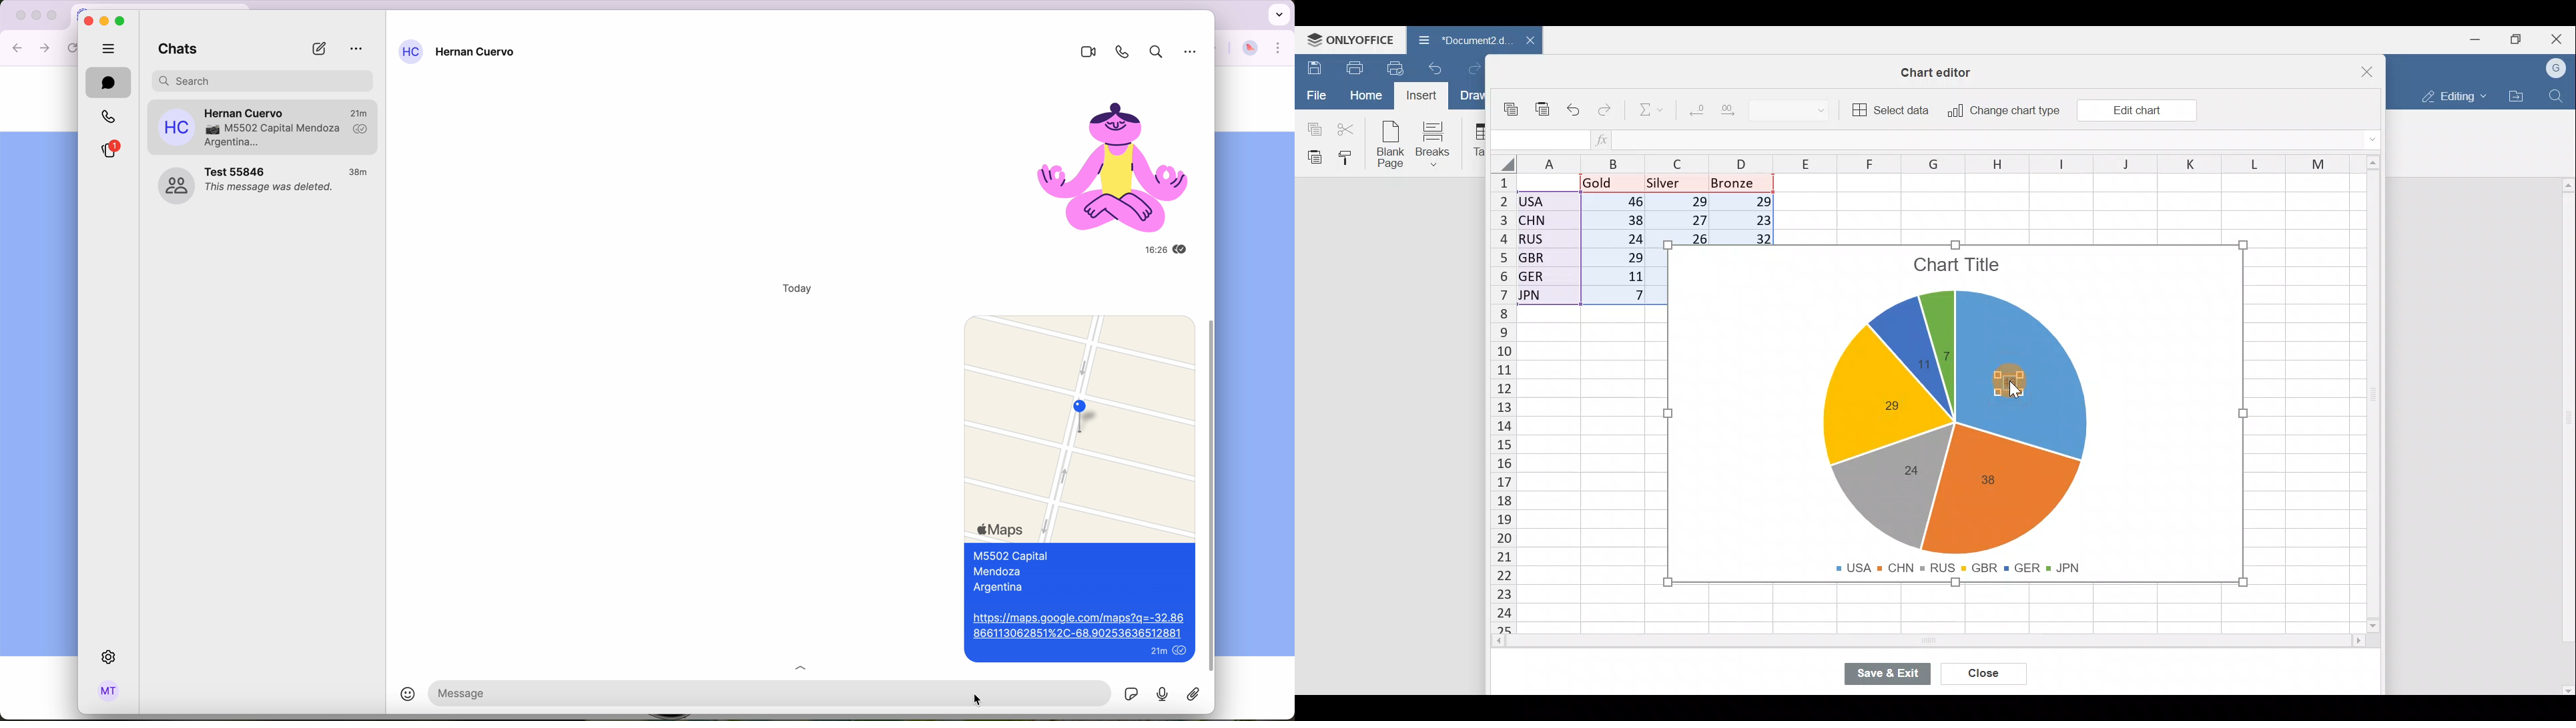 This screenshot has width=2576, height=728. I want to click on Save, so click(1311, 67).